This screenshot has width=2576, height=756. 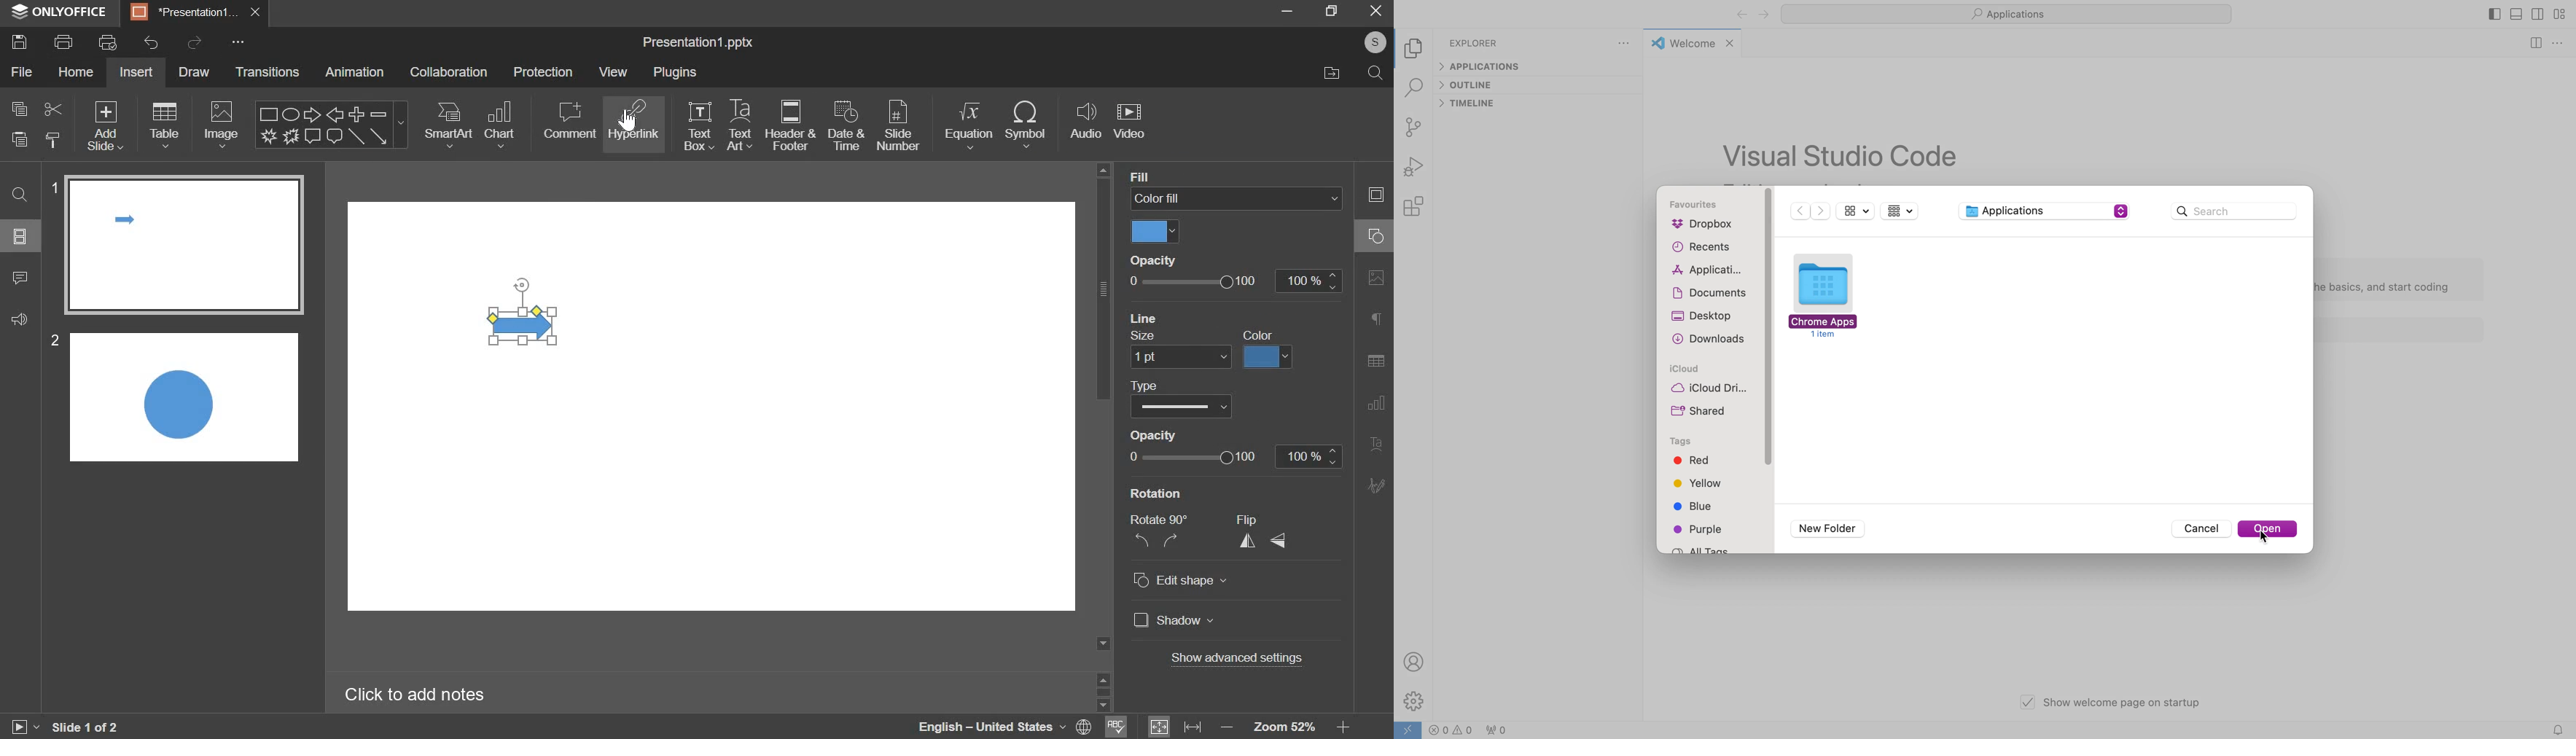 I want to click on slide number, so click(x=898, y=126).